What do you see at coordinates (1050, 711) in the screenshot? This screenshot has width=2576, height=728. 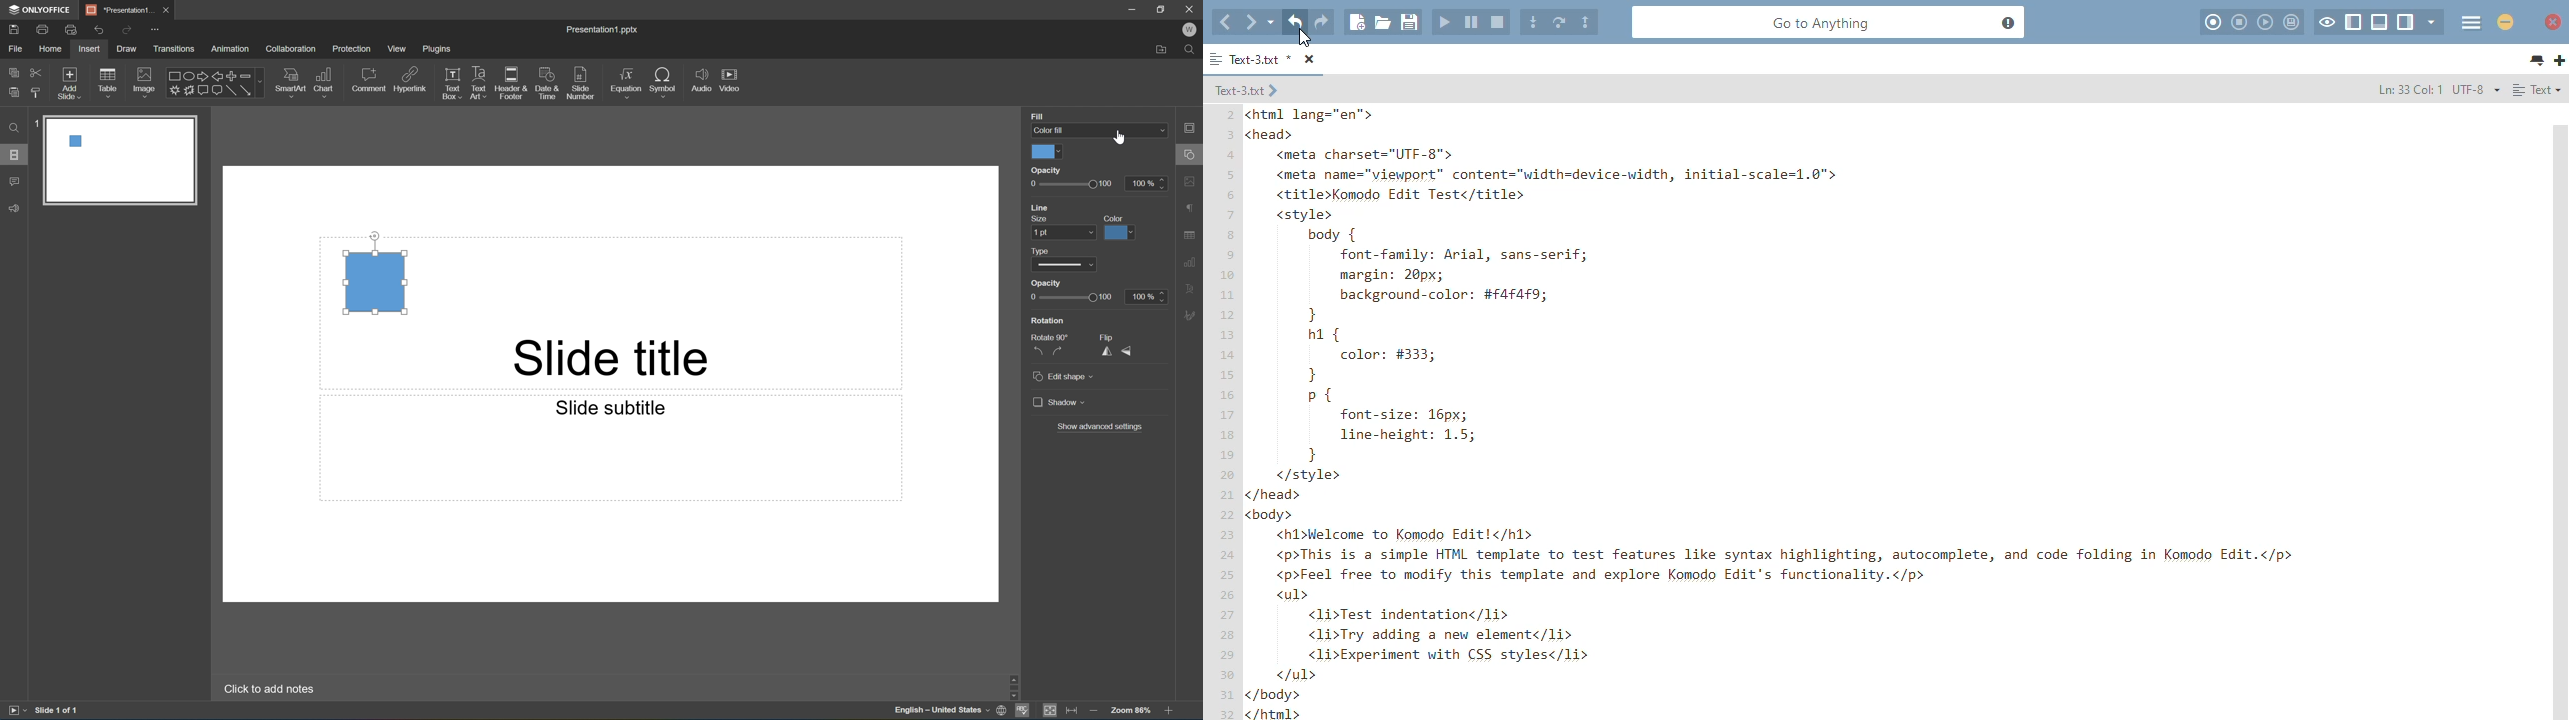 I see `Fit to slide` at bounding box center [1050, 711].